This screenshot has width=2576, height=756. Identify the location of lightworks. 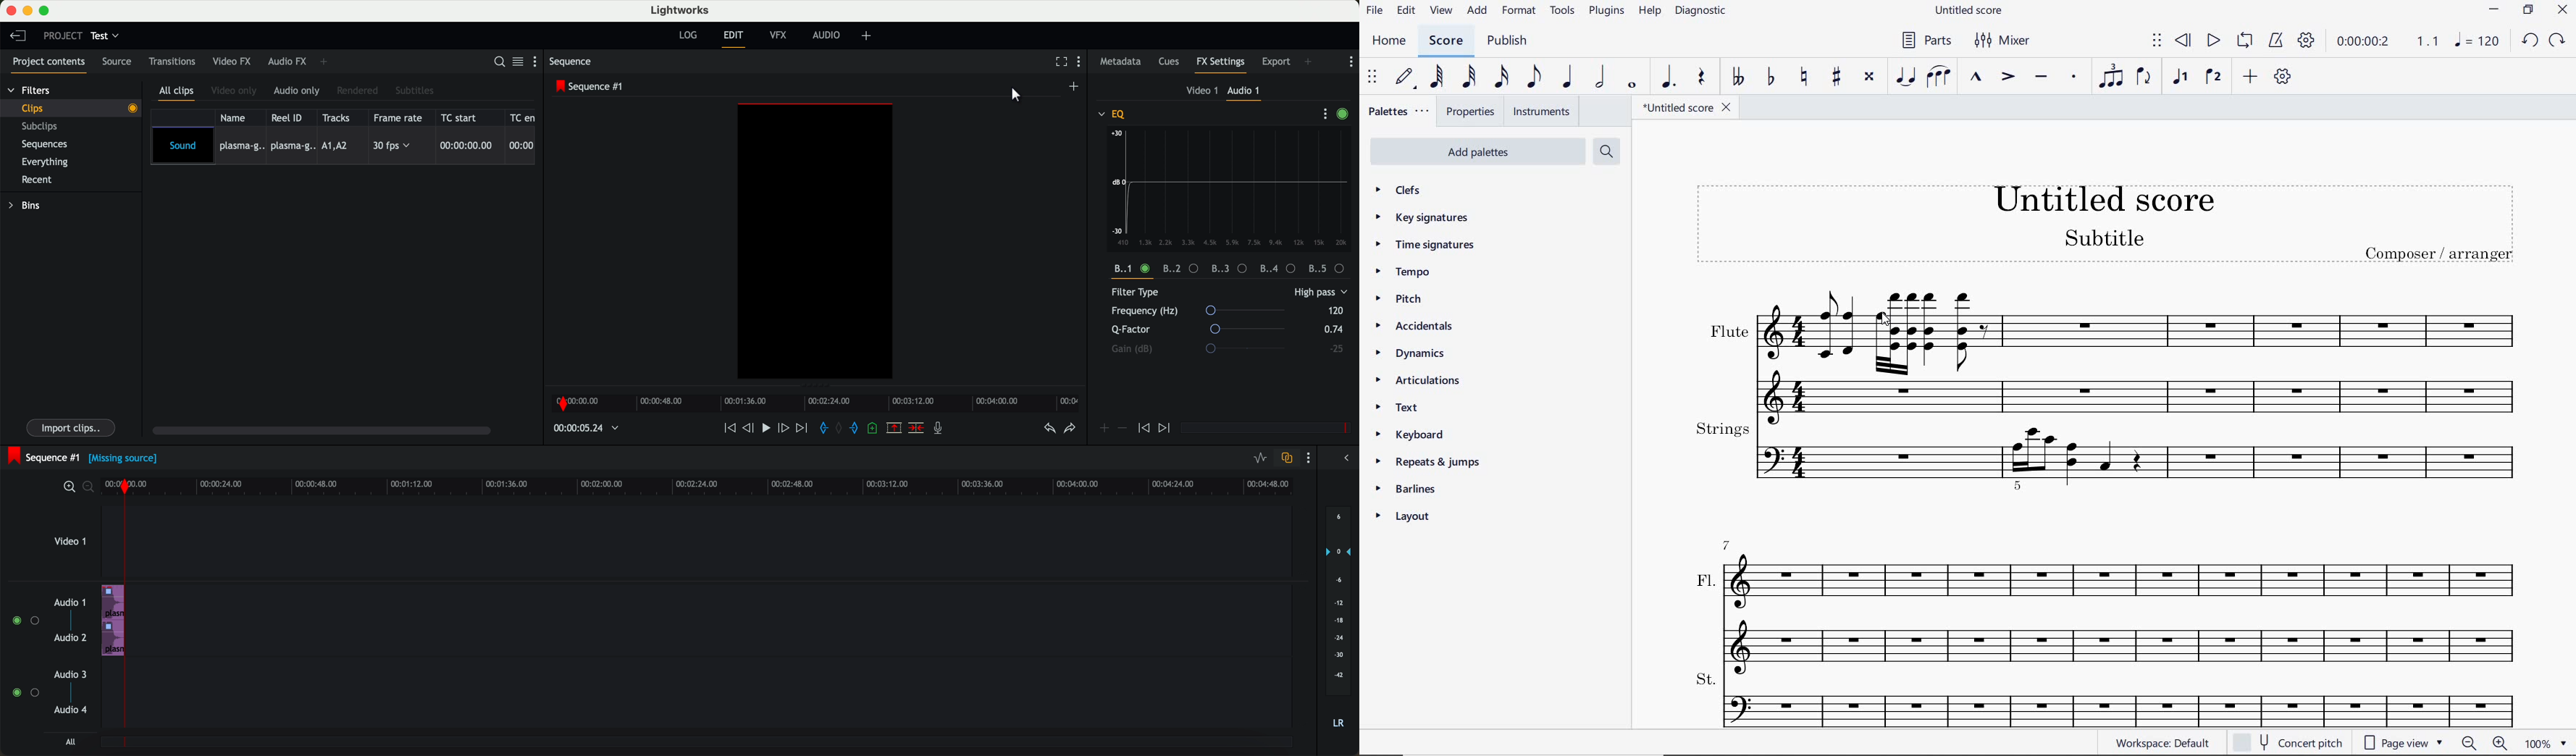
(682, 11).